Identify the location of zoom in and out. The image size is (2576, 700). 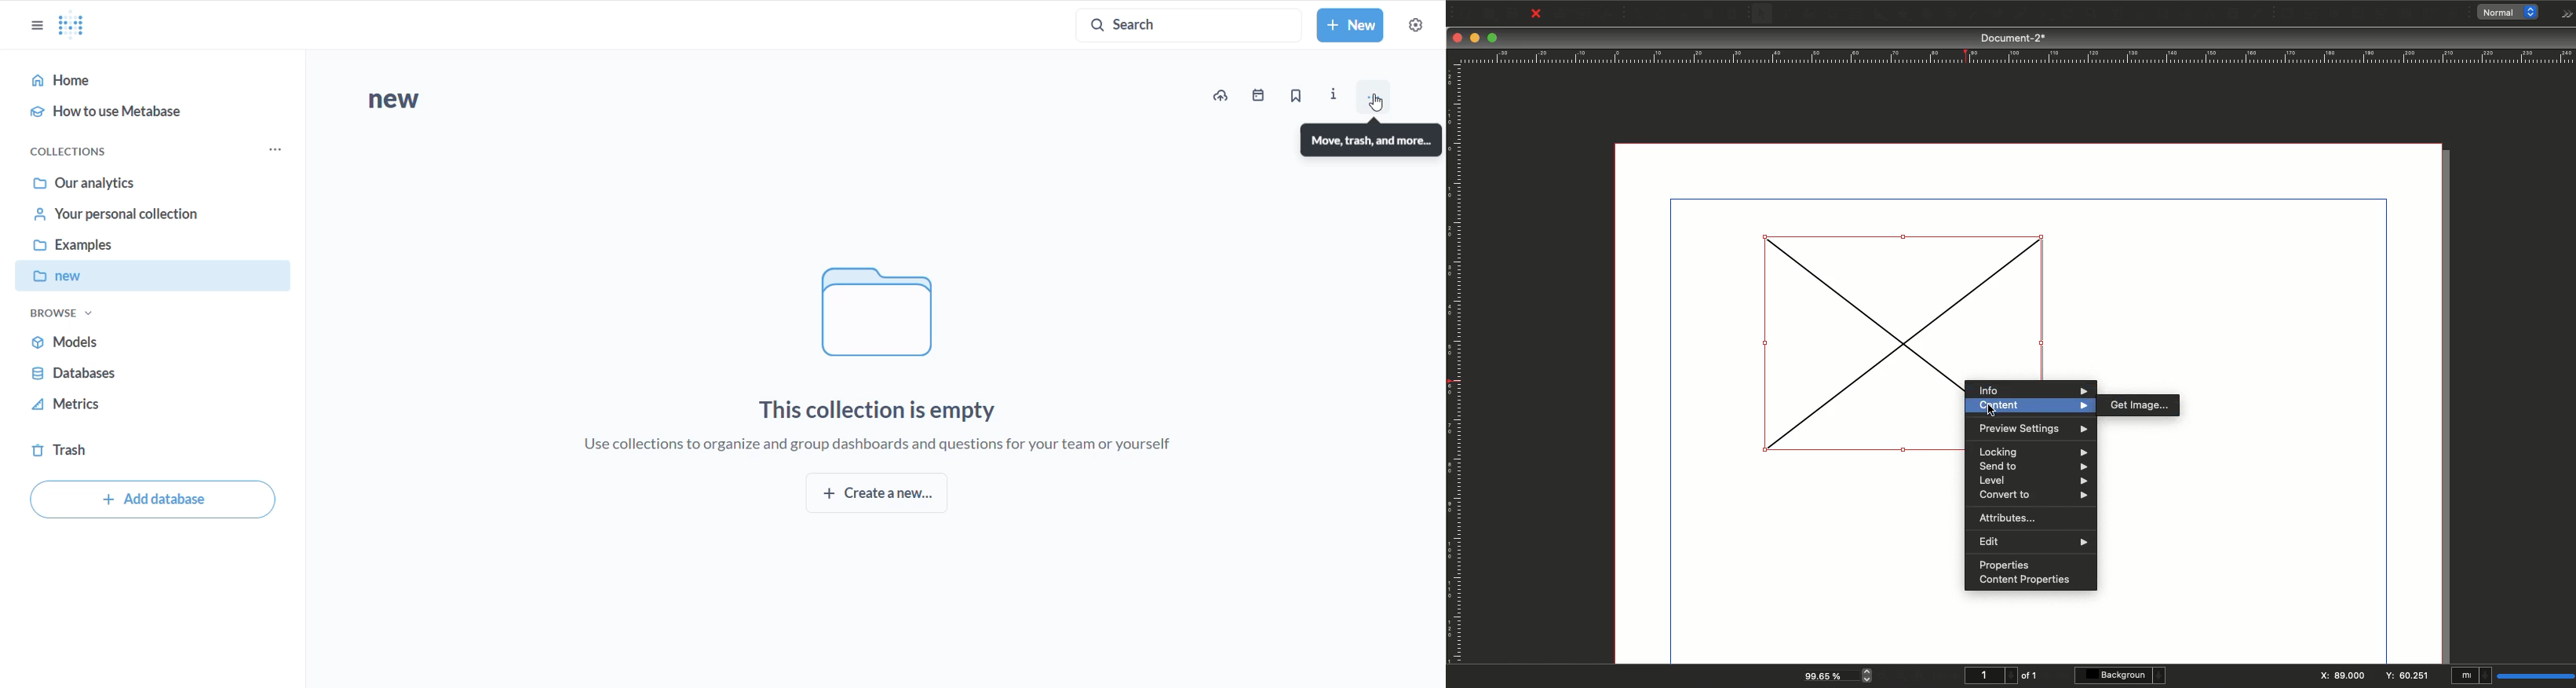
(1870, 675).